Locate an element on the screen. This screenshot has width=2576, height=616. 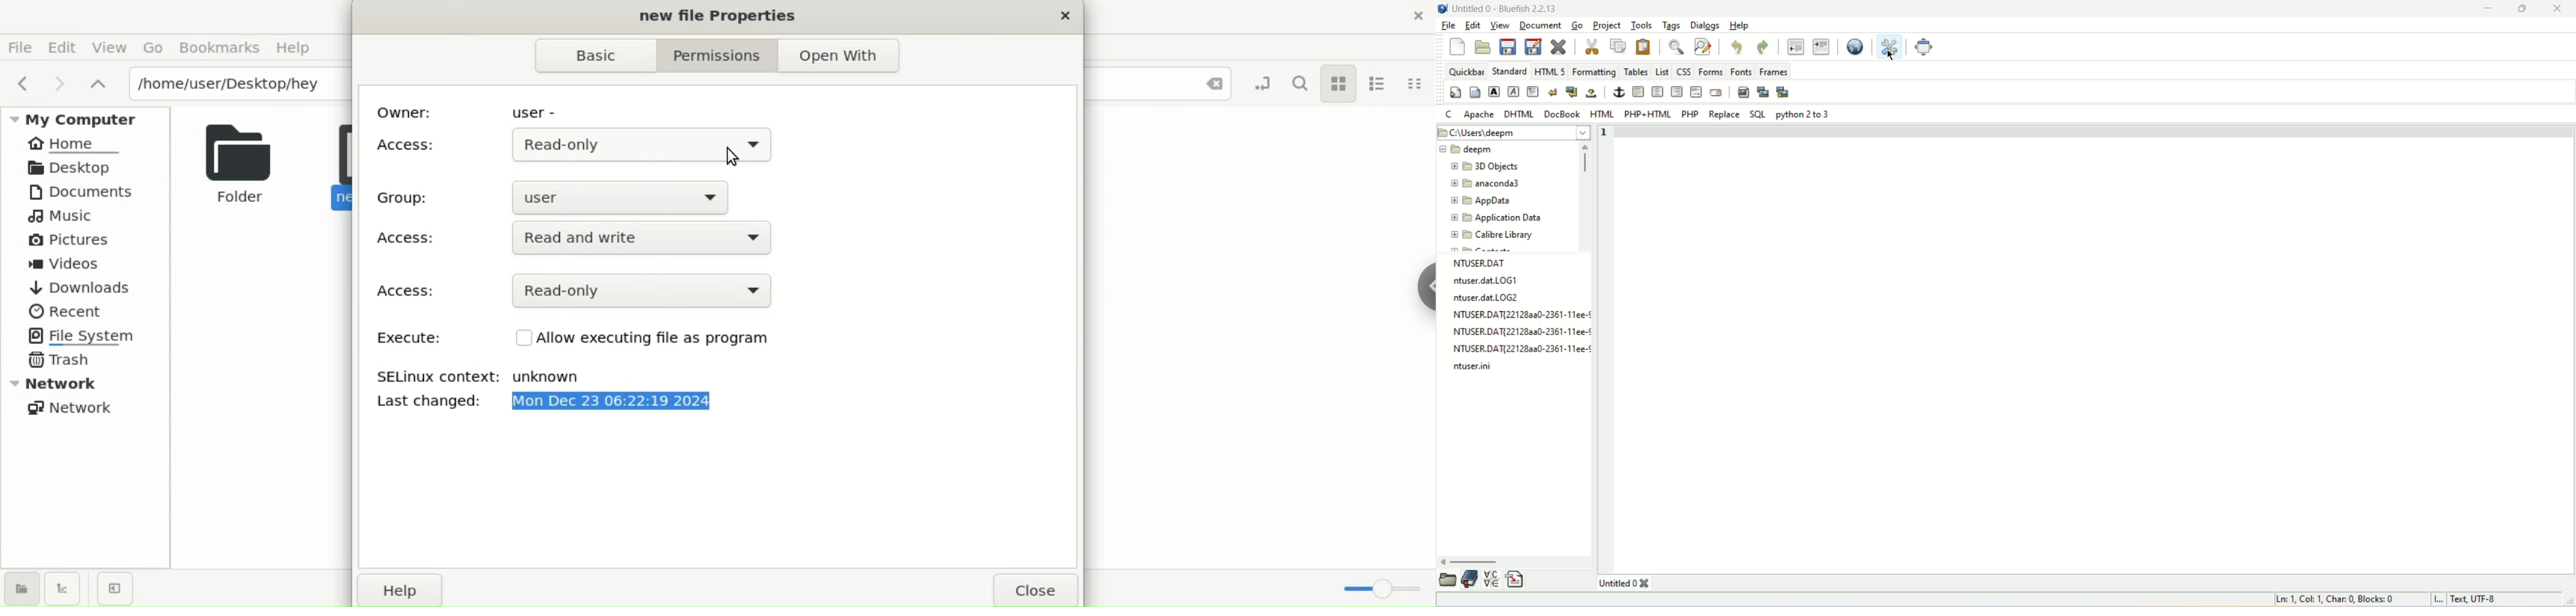
Videos is located at coordinates (76, 265).